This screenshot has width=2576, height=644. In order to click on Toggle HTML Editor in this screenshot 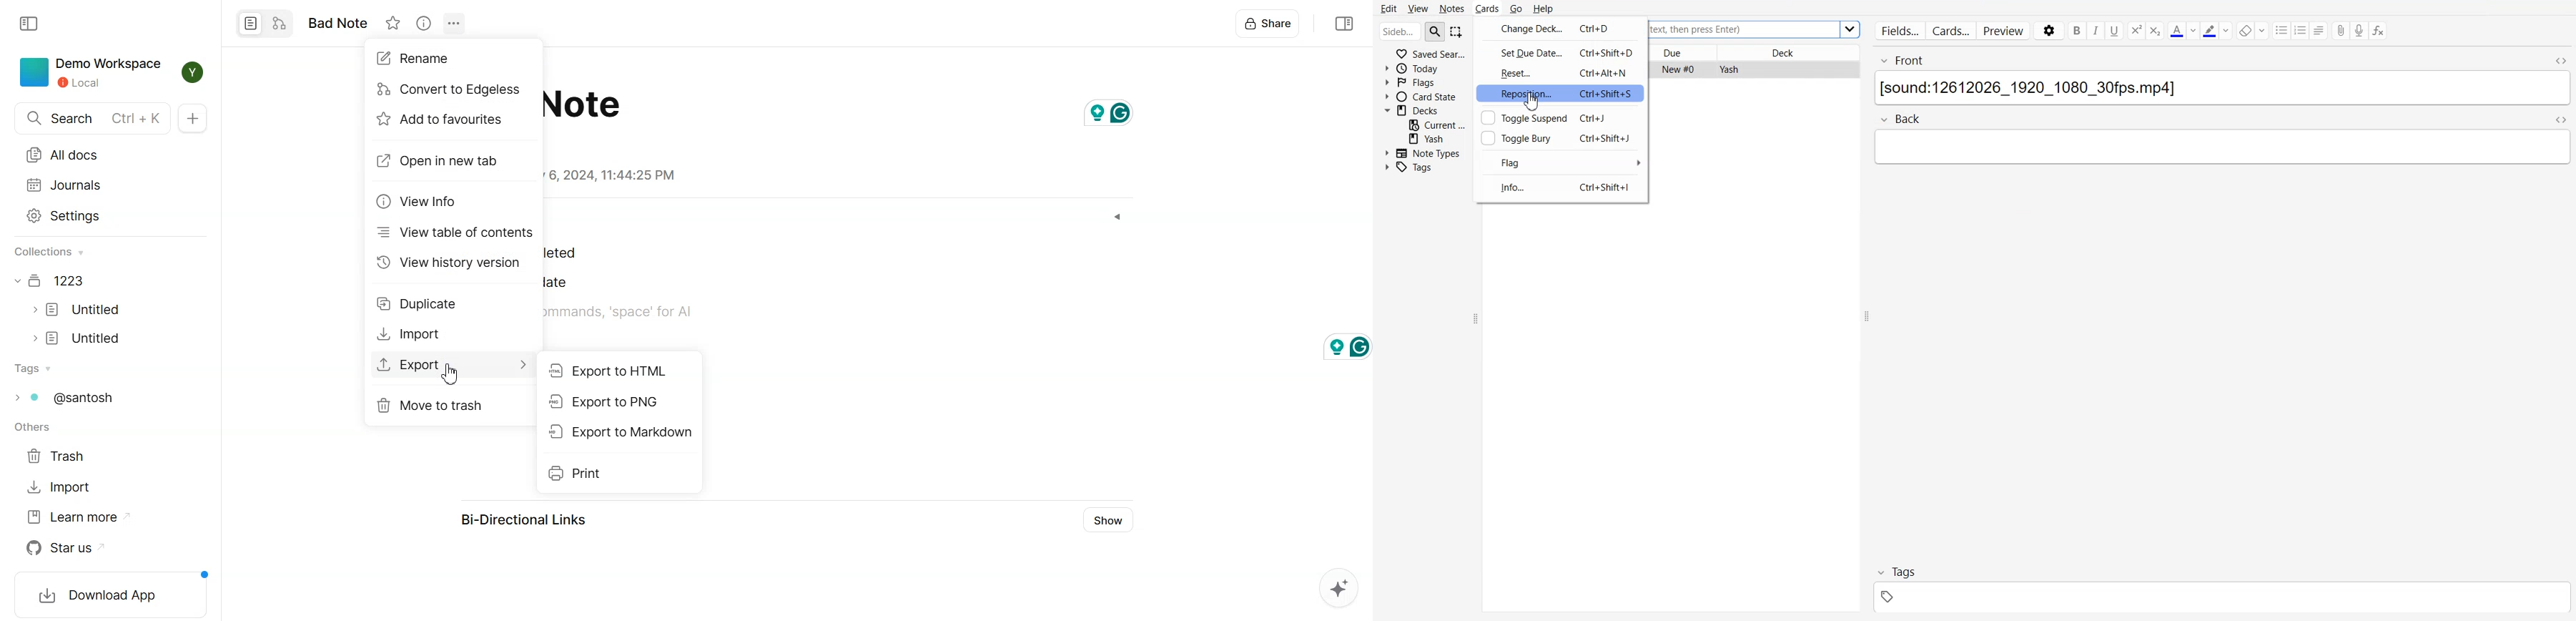, I will do `click(2557, 60)`.